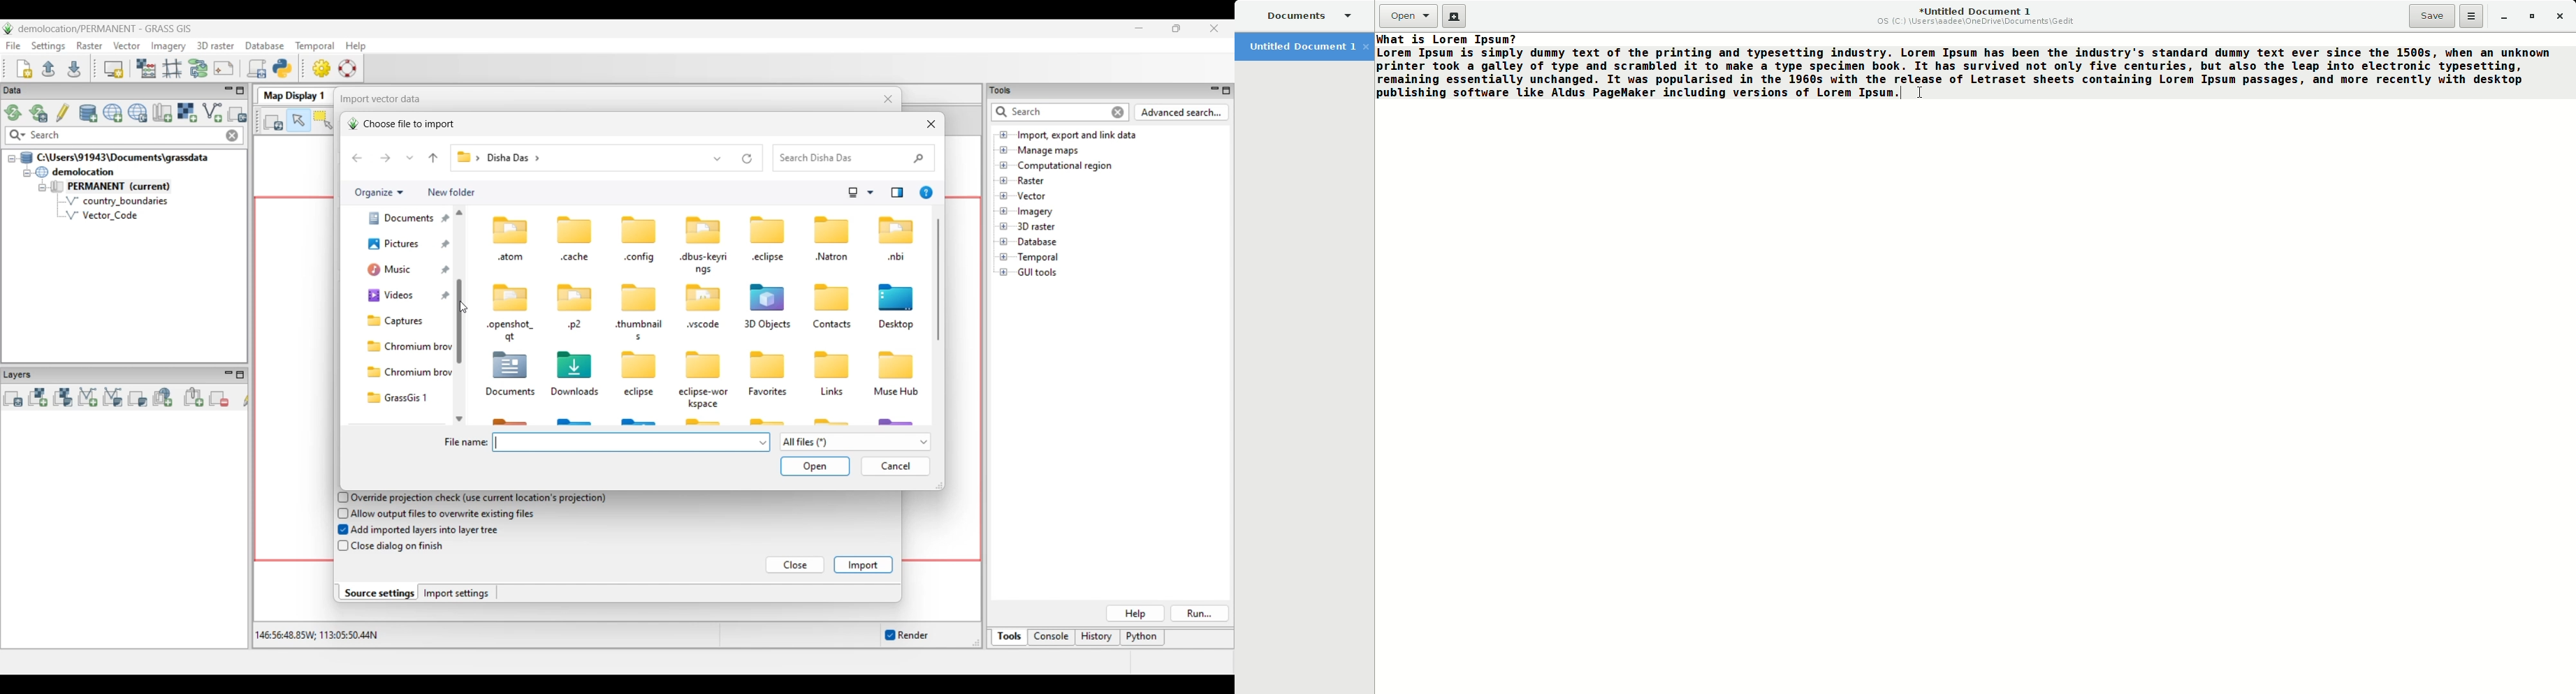  I want to click on Documents, so click(509, 393).